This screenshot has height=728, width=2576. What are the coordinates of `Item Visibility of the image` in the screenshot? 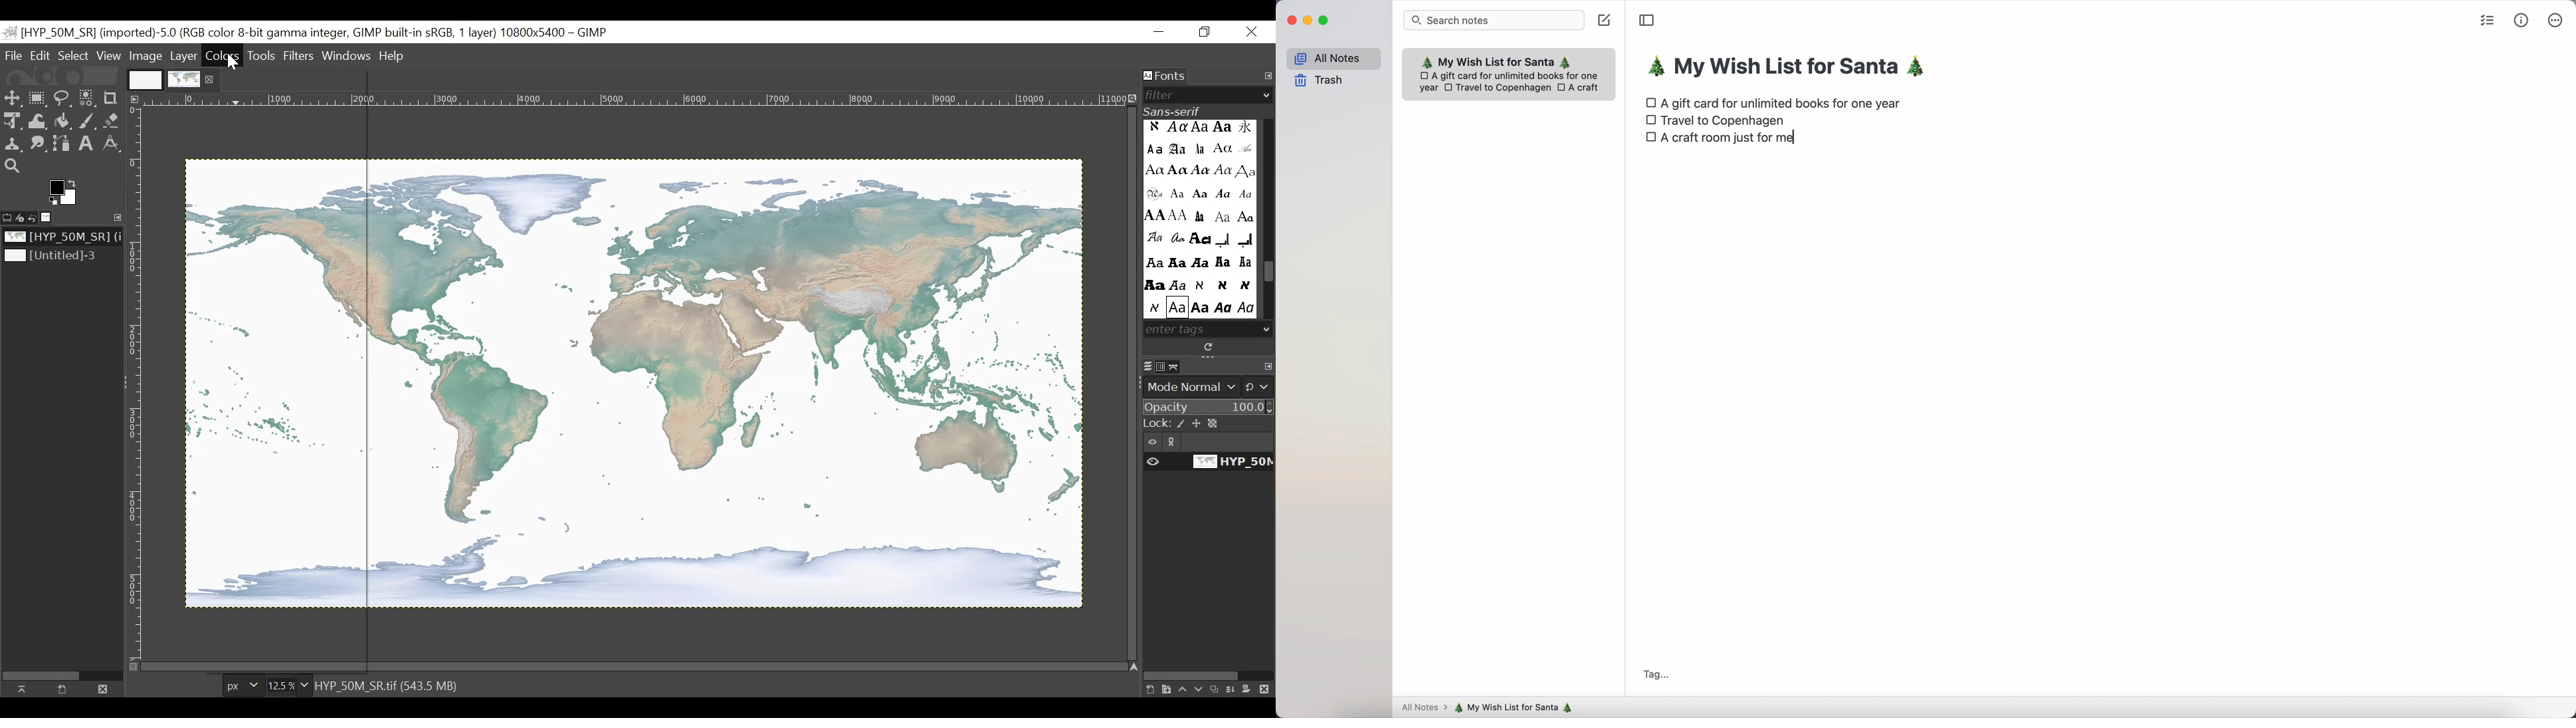 It's located at (1206, 462).